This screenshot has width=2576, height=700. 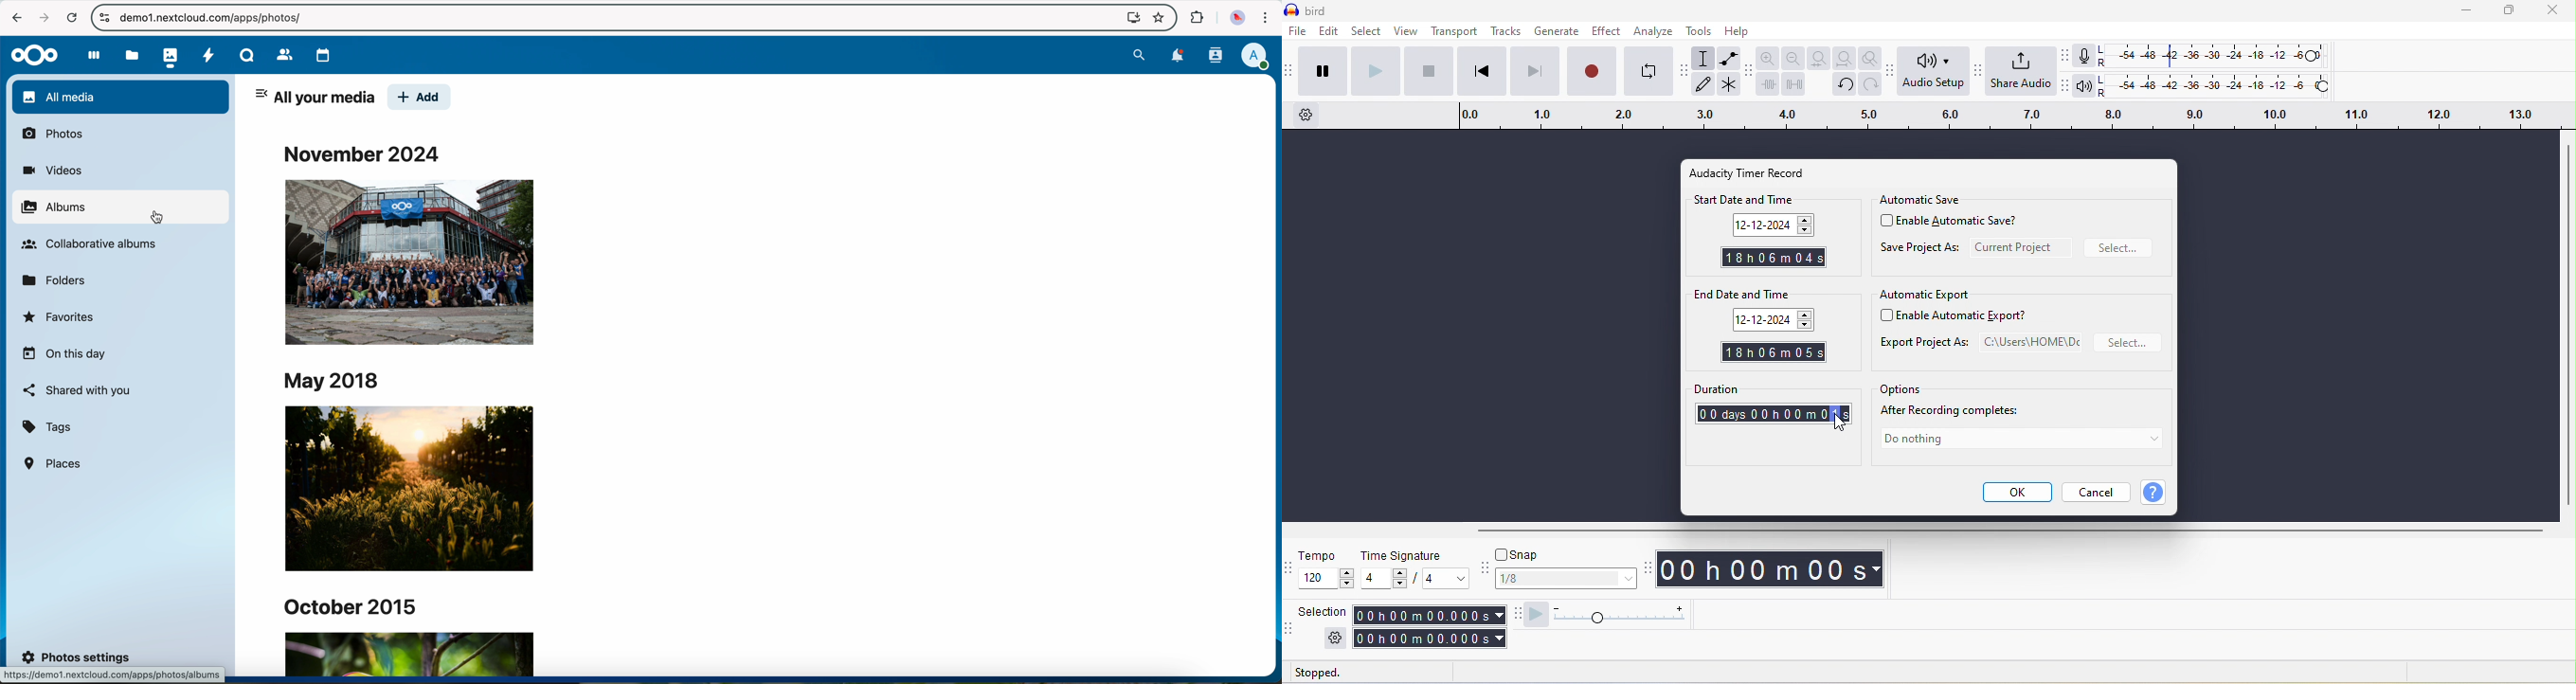 I want to click on play, so click(x=1373, y=69).